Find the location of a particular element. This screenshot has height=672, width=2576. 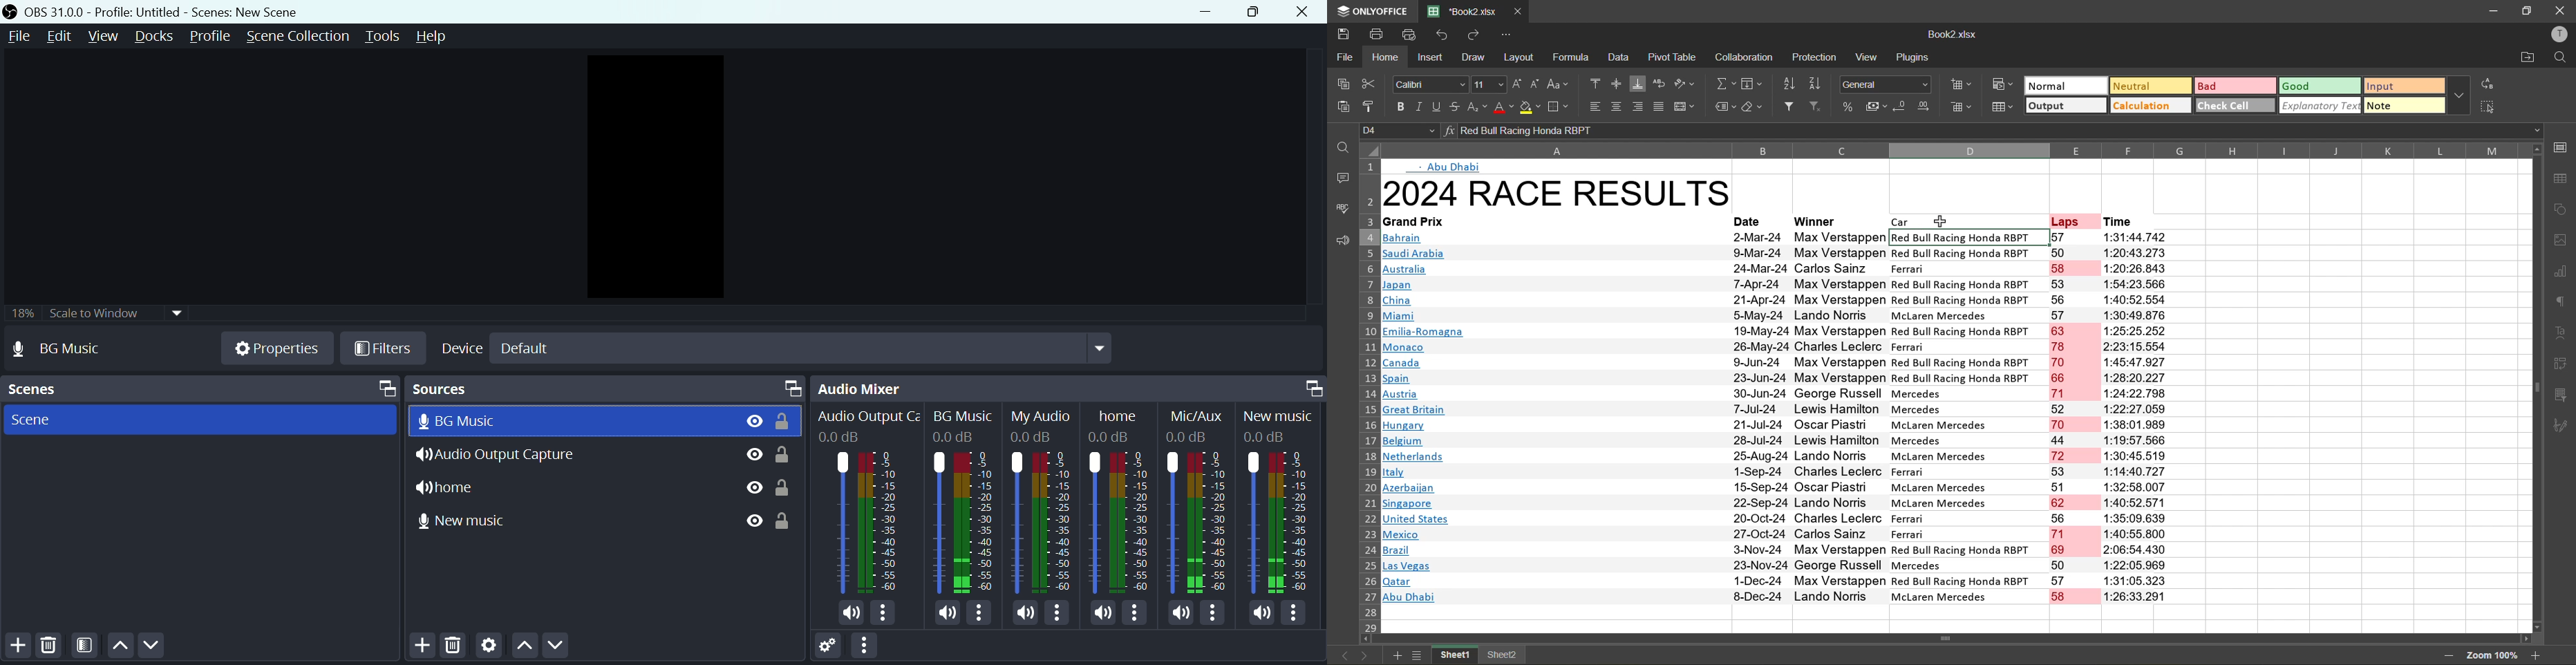

merge and center is located at coordinates (1685, 107).